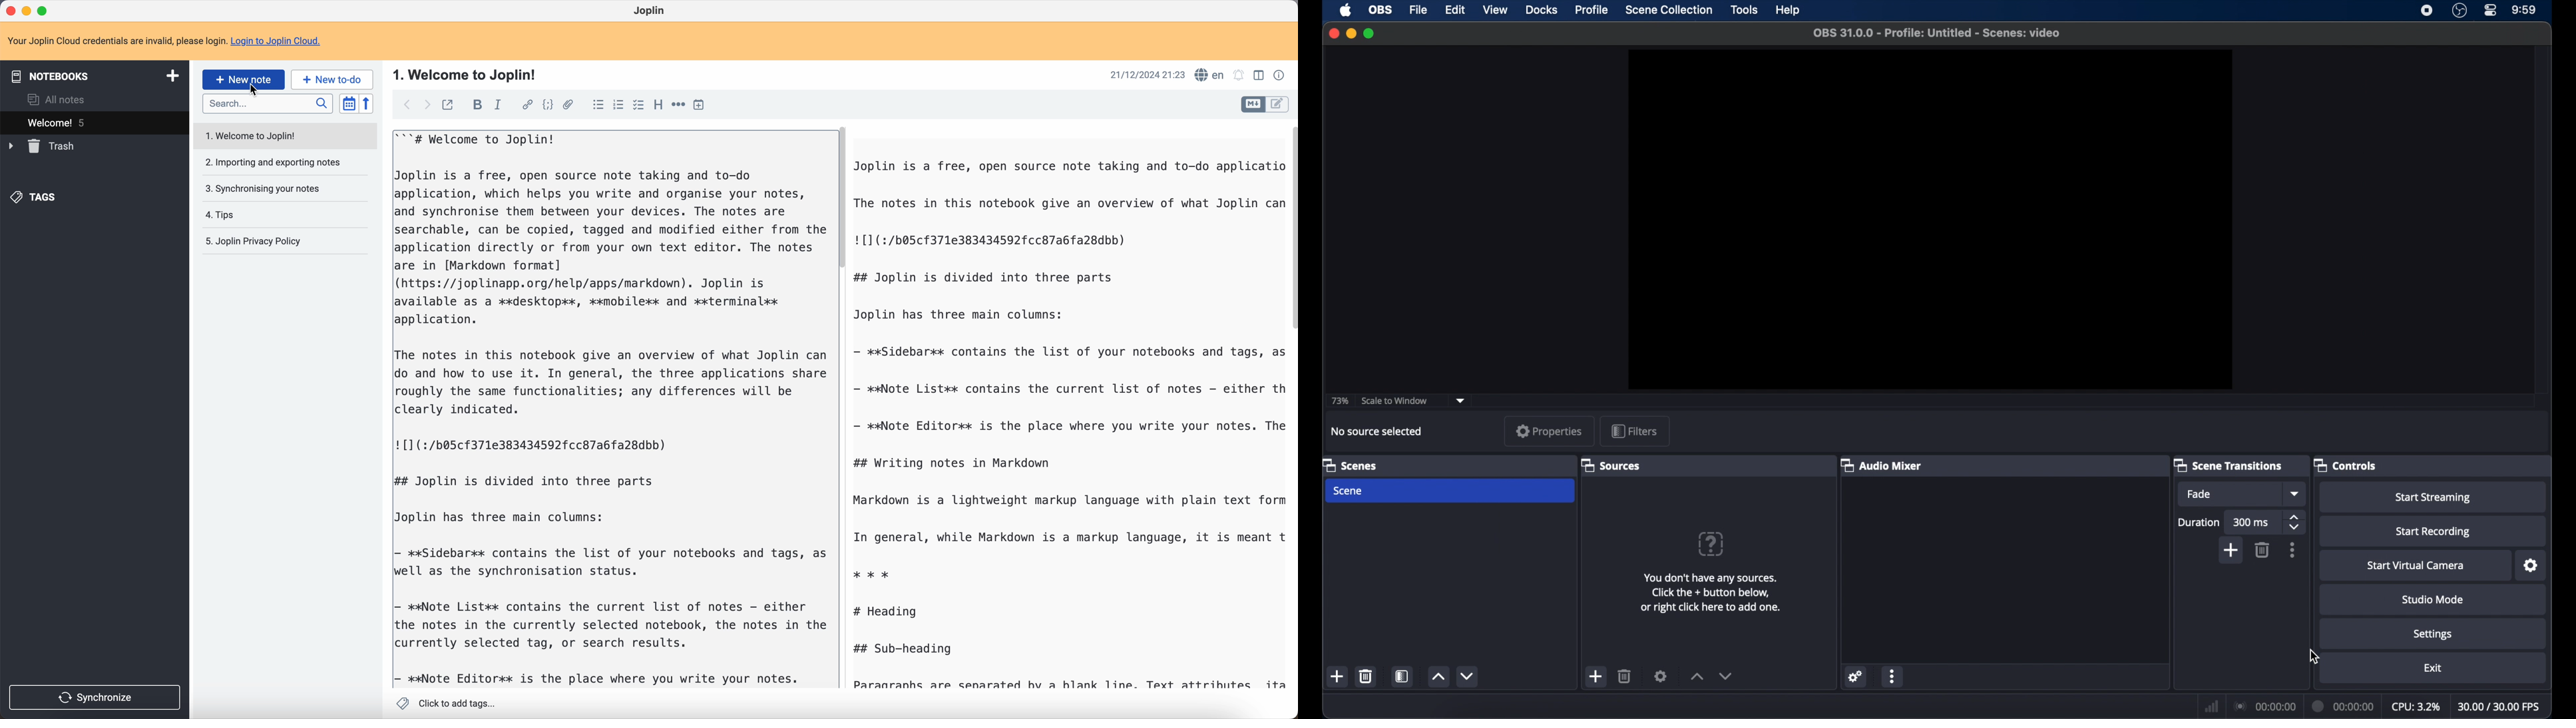 Image resolution: width=2576 pixels, height=728 pixels. What do you see at coordinates (1377, 431) in the screenshot?
I see `no source selected ` at bounding box center [1377, 431].